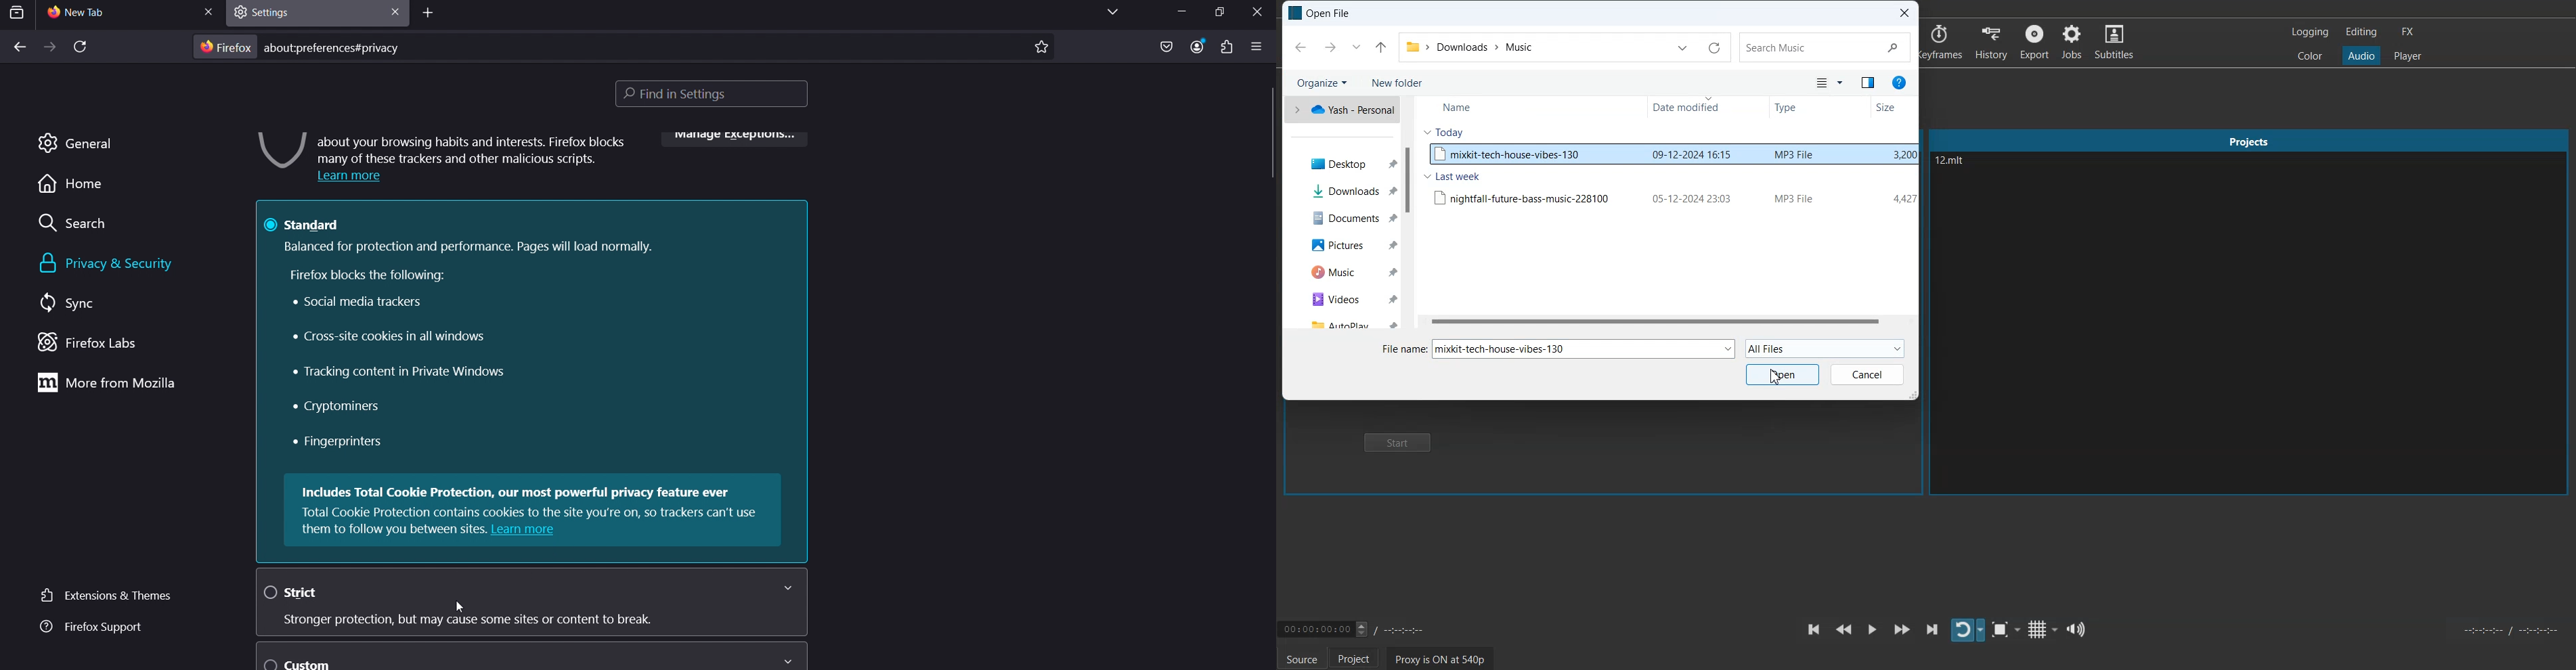 The image size is (2576, 672). Describe the element at coordinates (1688, 107) in the screenshot. I see `Date modified` at that location.